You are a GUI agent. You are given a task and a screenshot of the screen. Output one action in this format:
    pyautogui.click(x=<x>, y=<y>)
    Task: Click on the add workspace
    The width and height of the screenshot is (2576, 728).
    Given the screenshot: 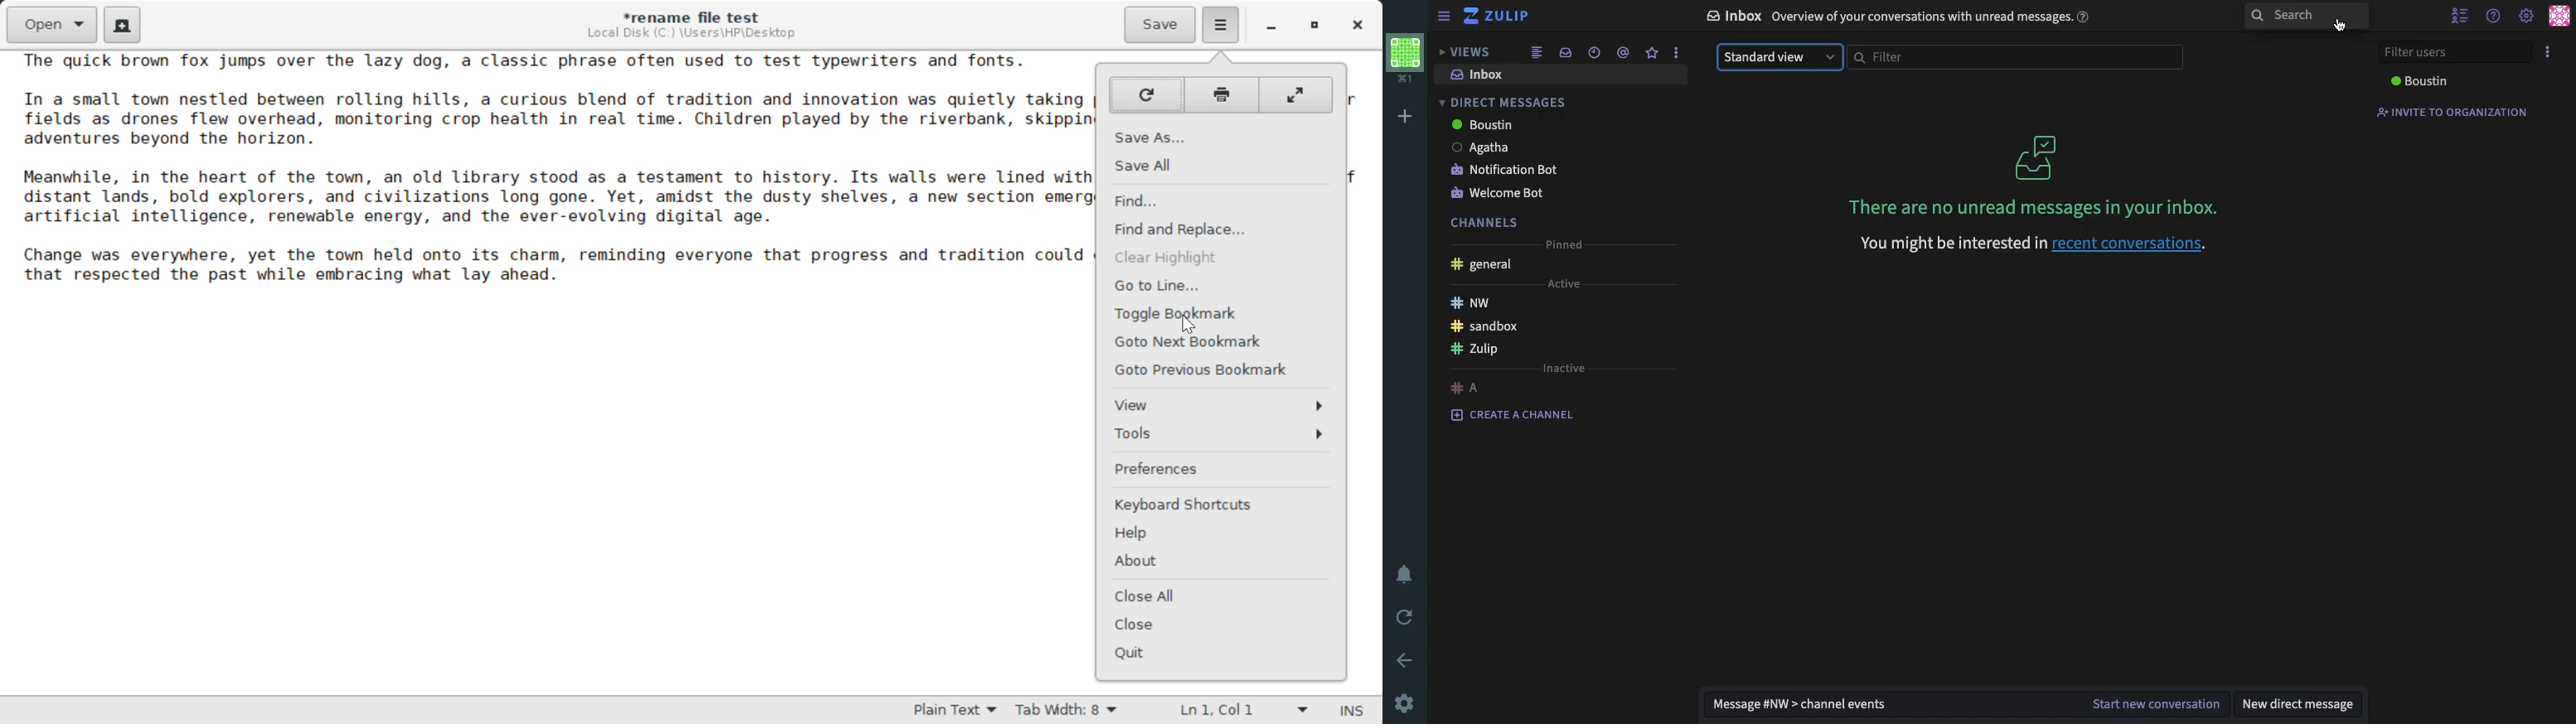 What is the action you would take?
    pyautogui.click(x=1407, y=113)
    